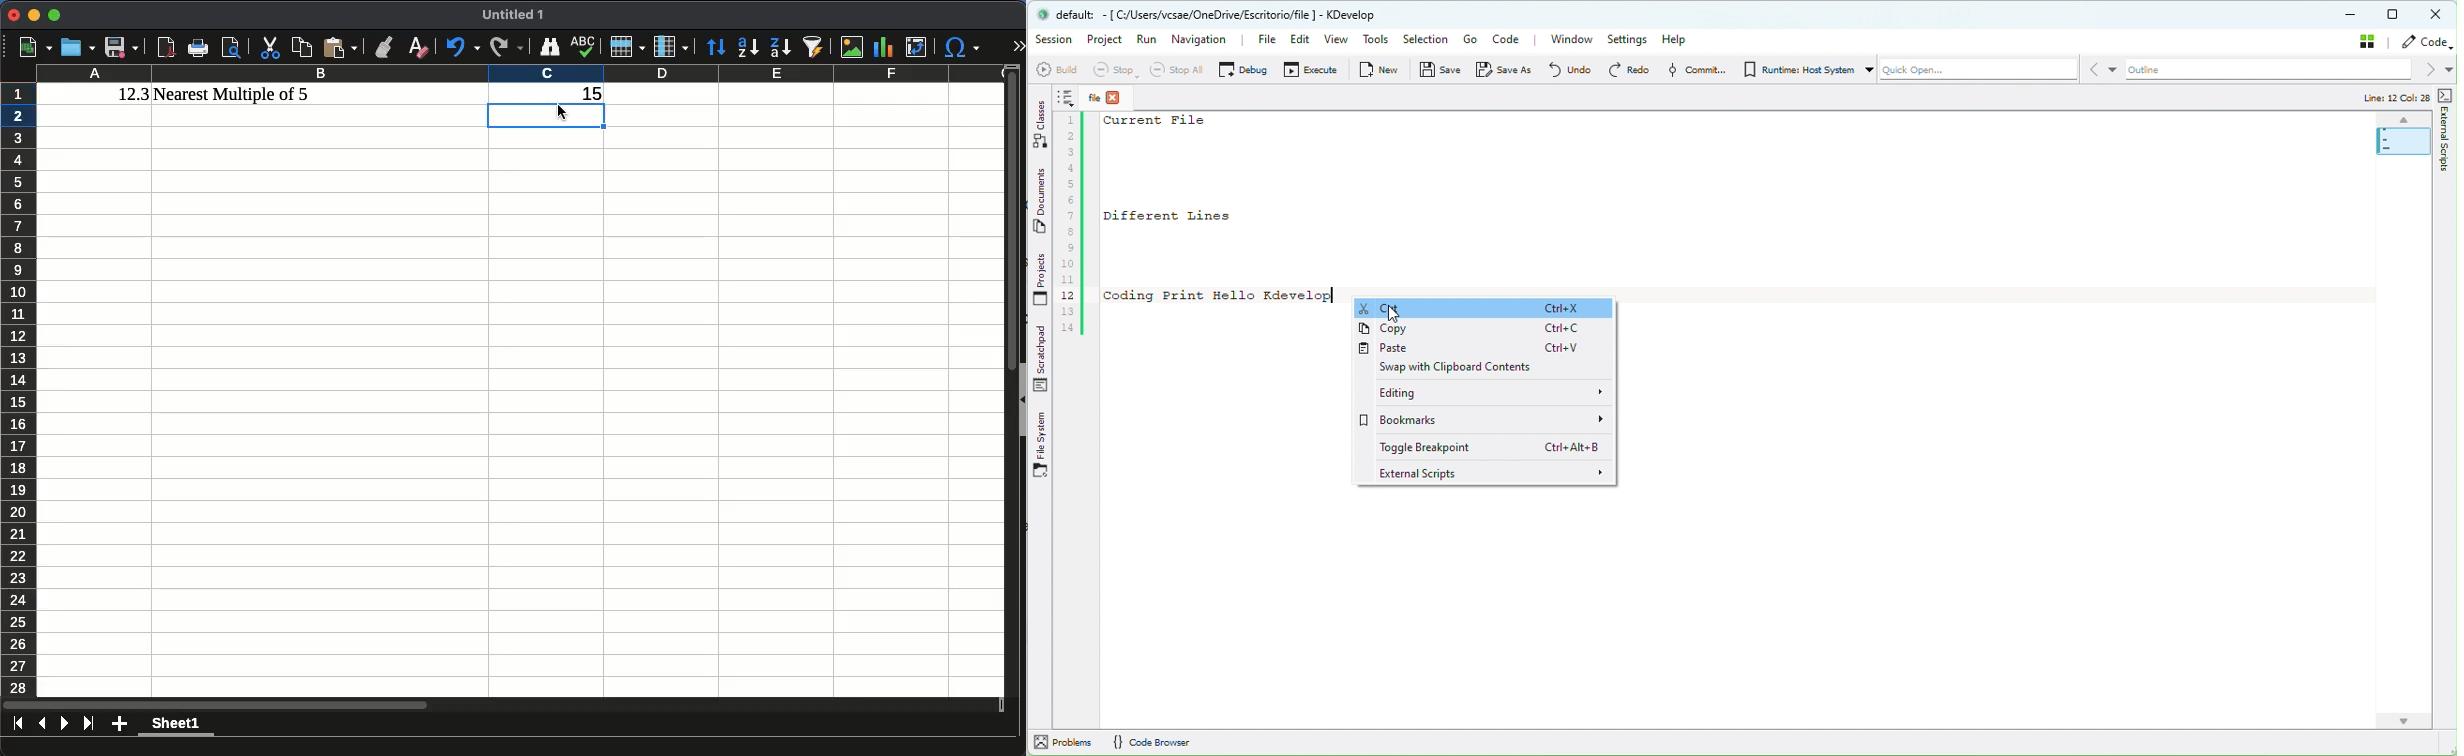 The height and width of the screenshot is (756, 2464). What do you see at coordinates (669, 47) in the screenshot?
I see `column` at bounding box center [669, 47].